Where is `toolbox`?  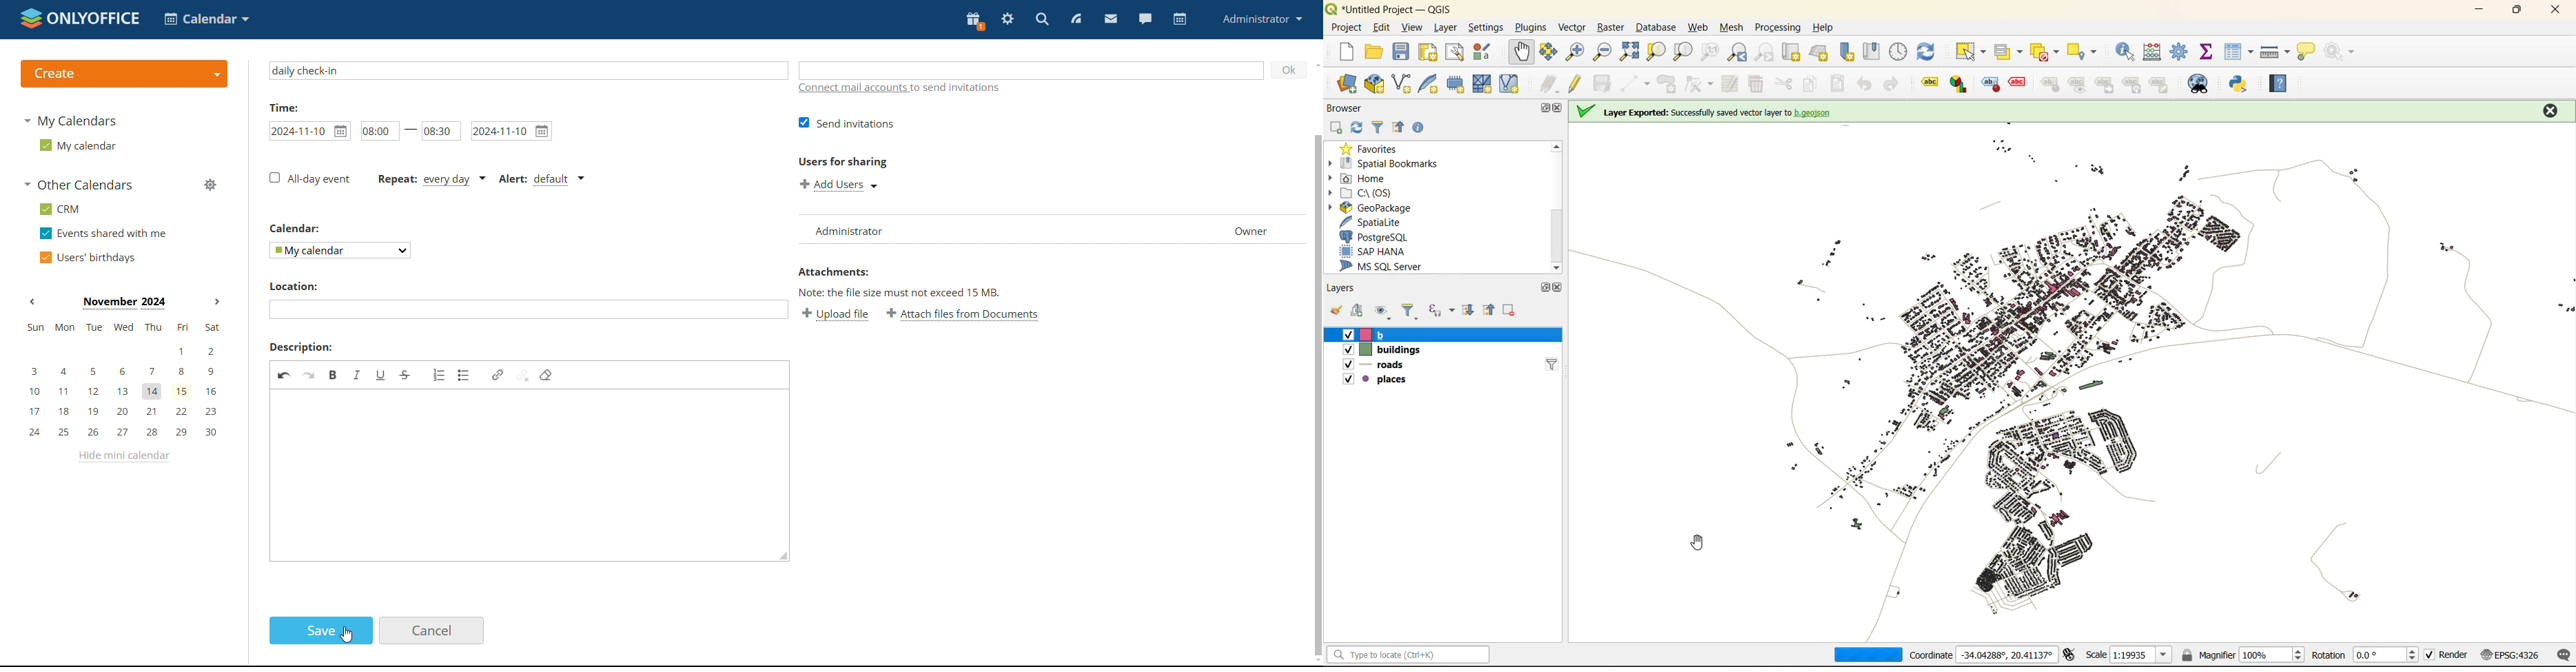 toolbox is located at coordinates (2181, 50).